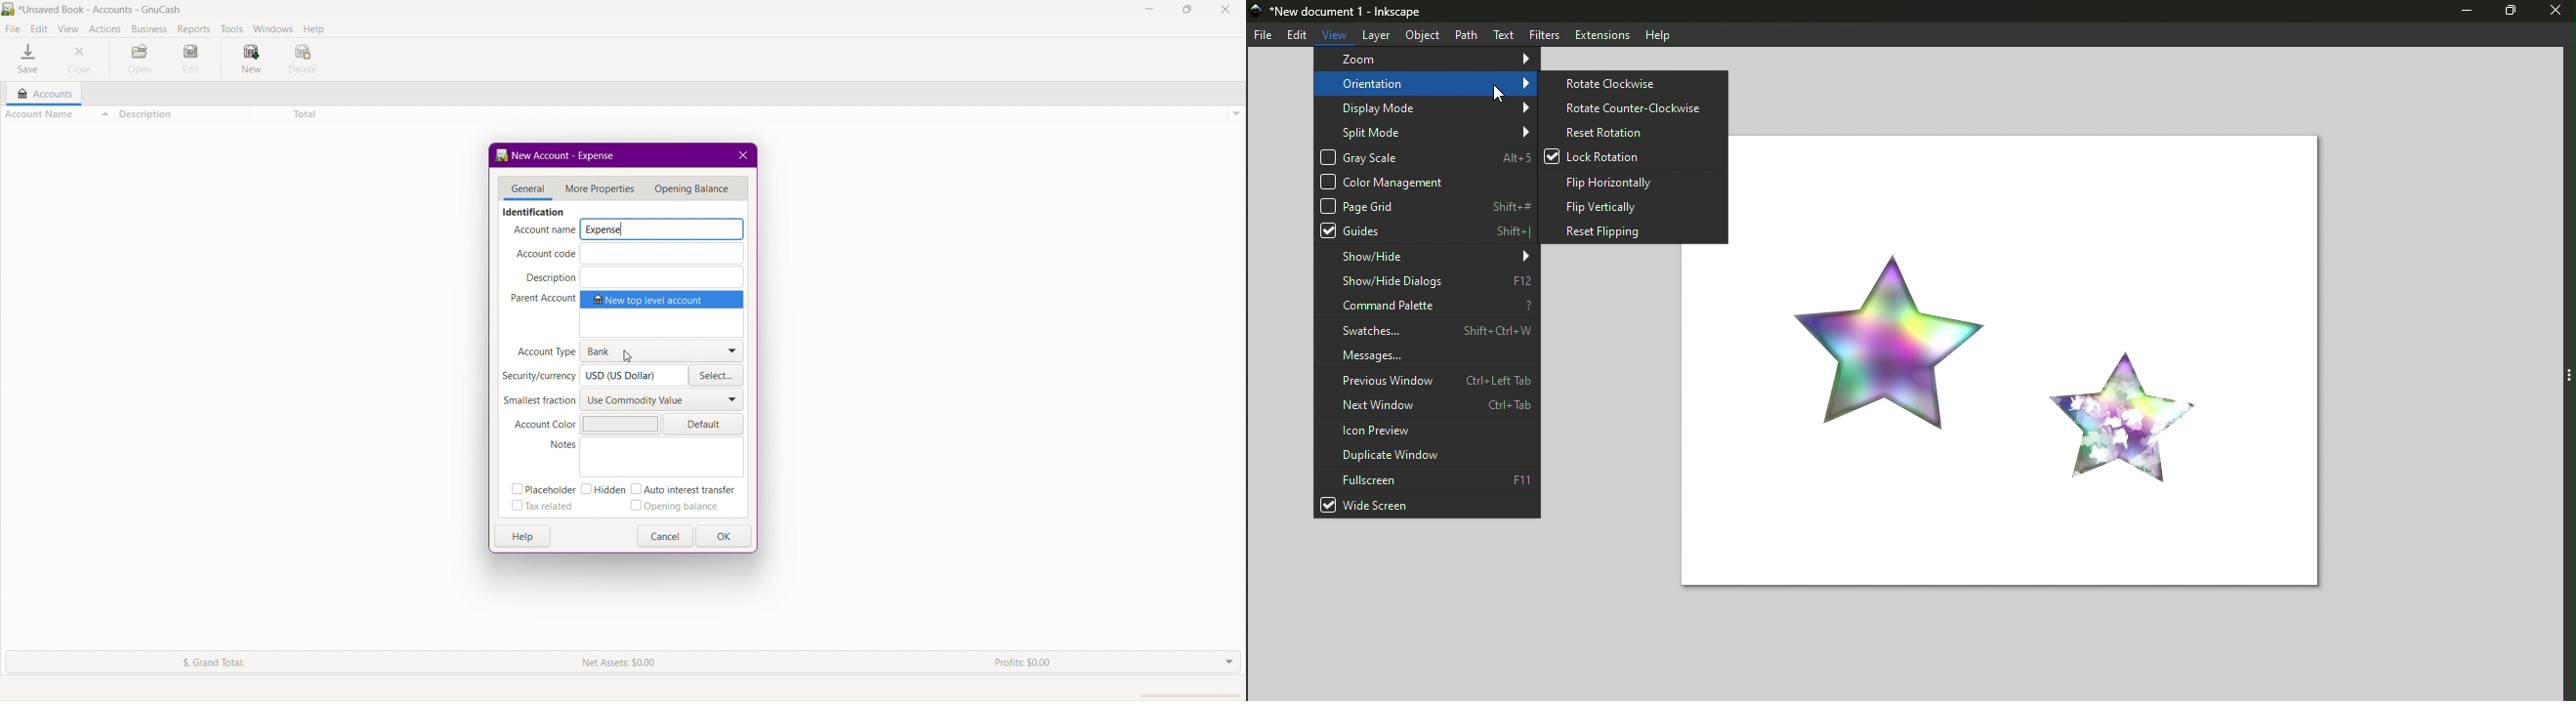 The height and width of the screenshot is (728, 2576). Describe the element at coordinates (602, 489) in the screenshot. I see `Hidden` at that location.